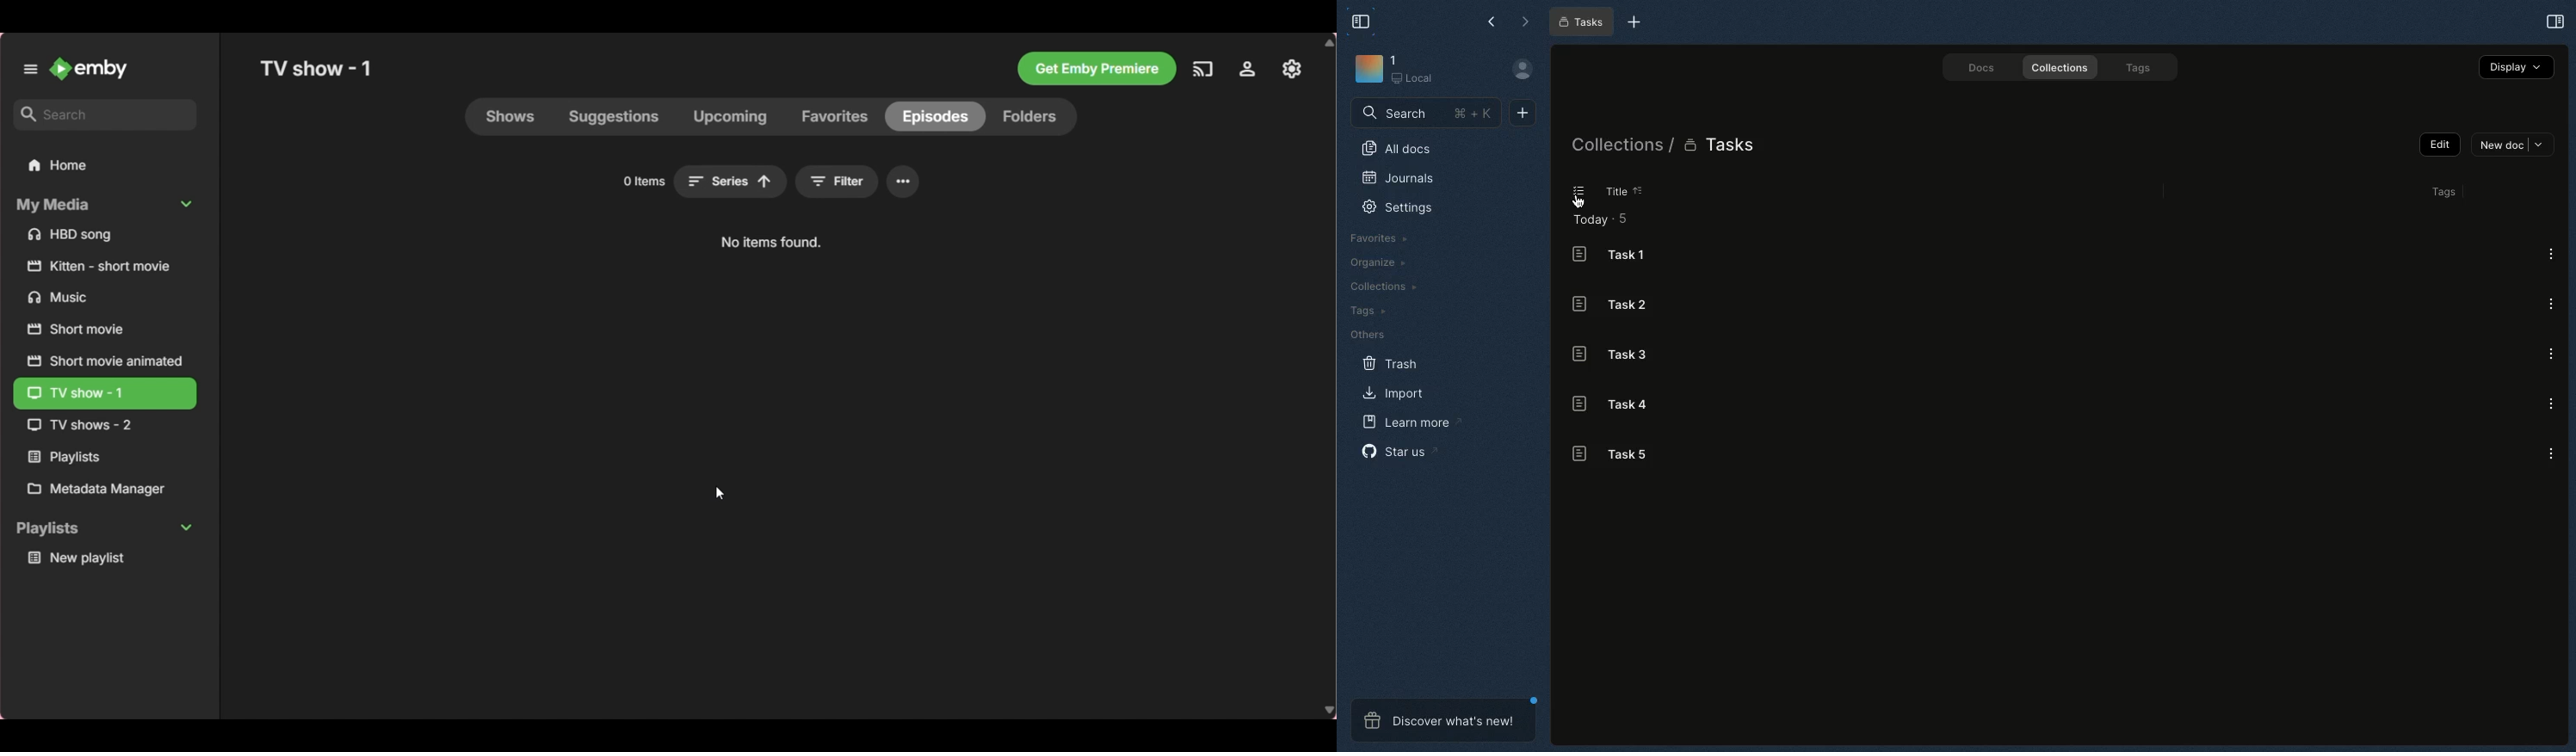 Image resolution: width=2576 pixels, height=756 pixels. Describe the element at coordinates (1615, 256) in the screenshot. I see `Task 1` at that location.